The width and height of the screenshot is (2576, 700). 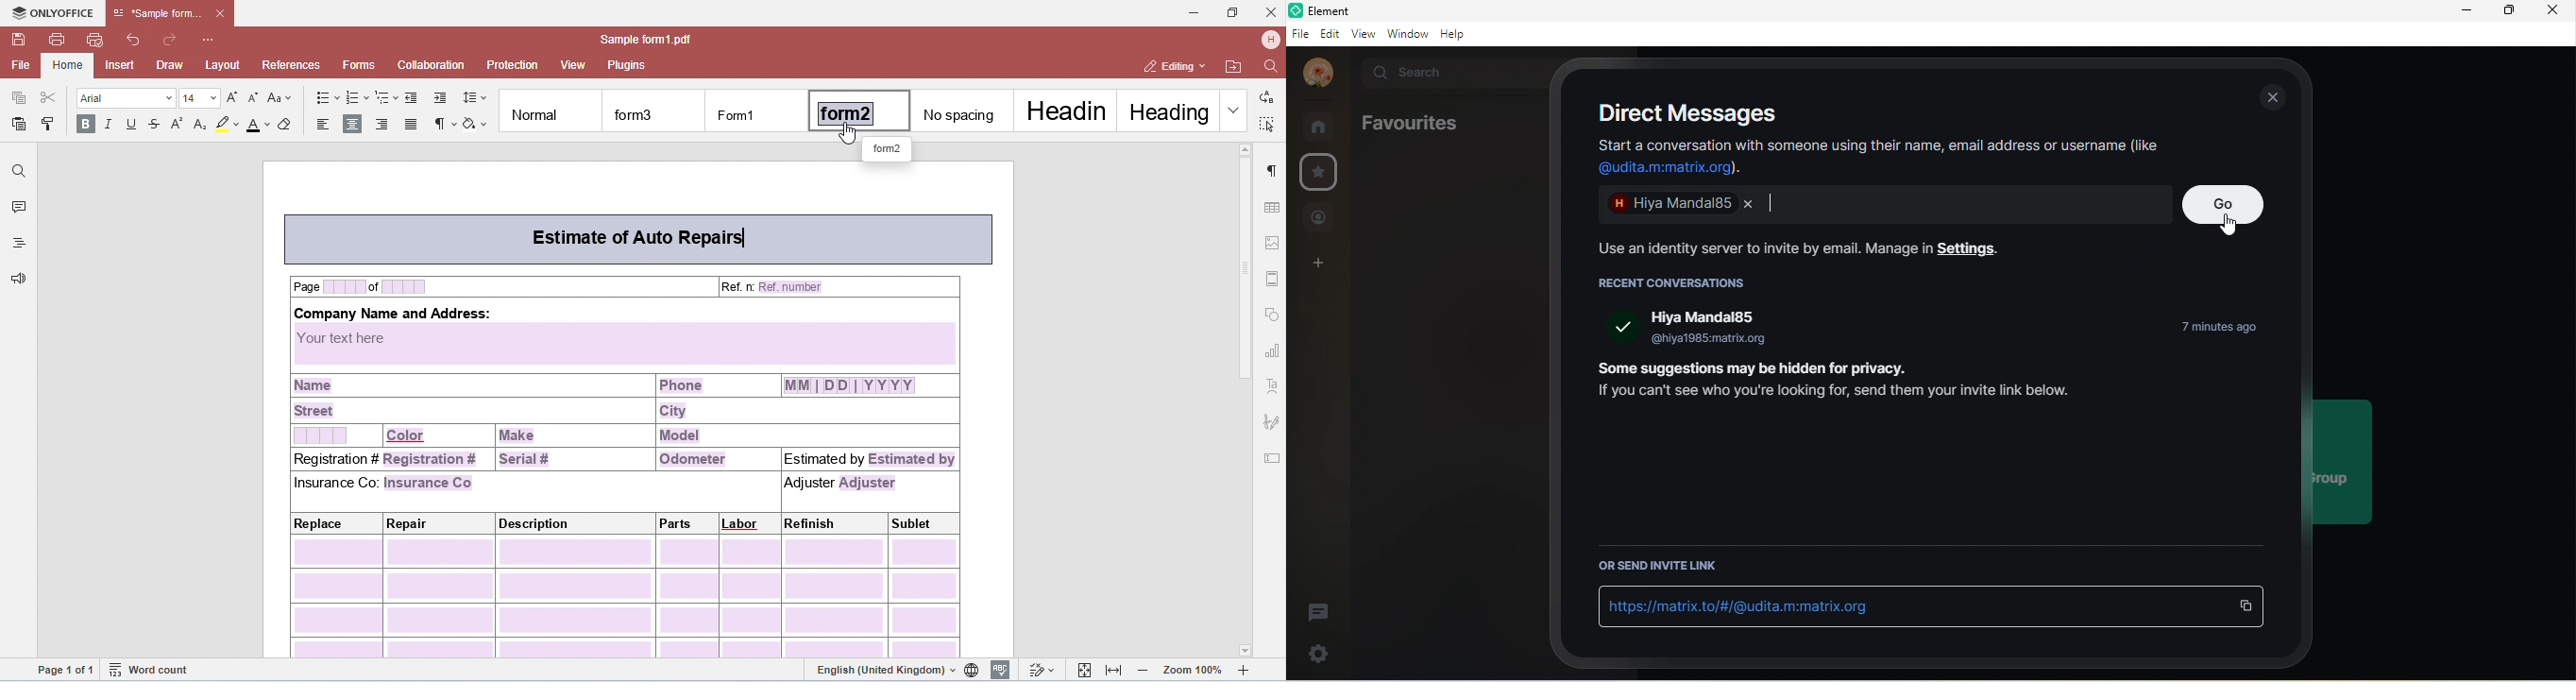 What do you see at coordinates (1449, 75) in the screenshot?
I see `search` at bounding box center [1449, 75].